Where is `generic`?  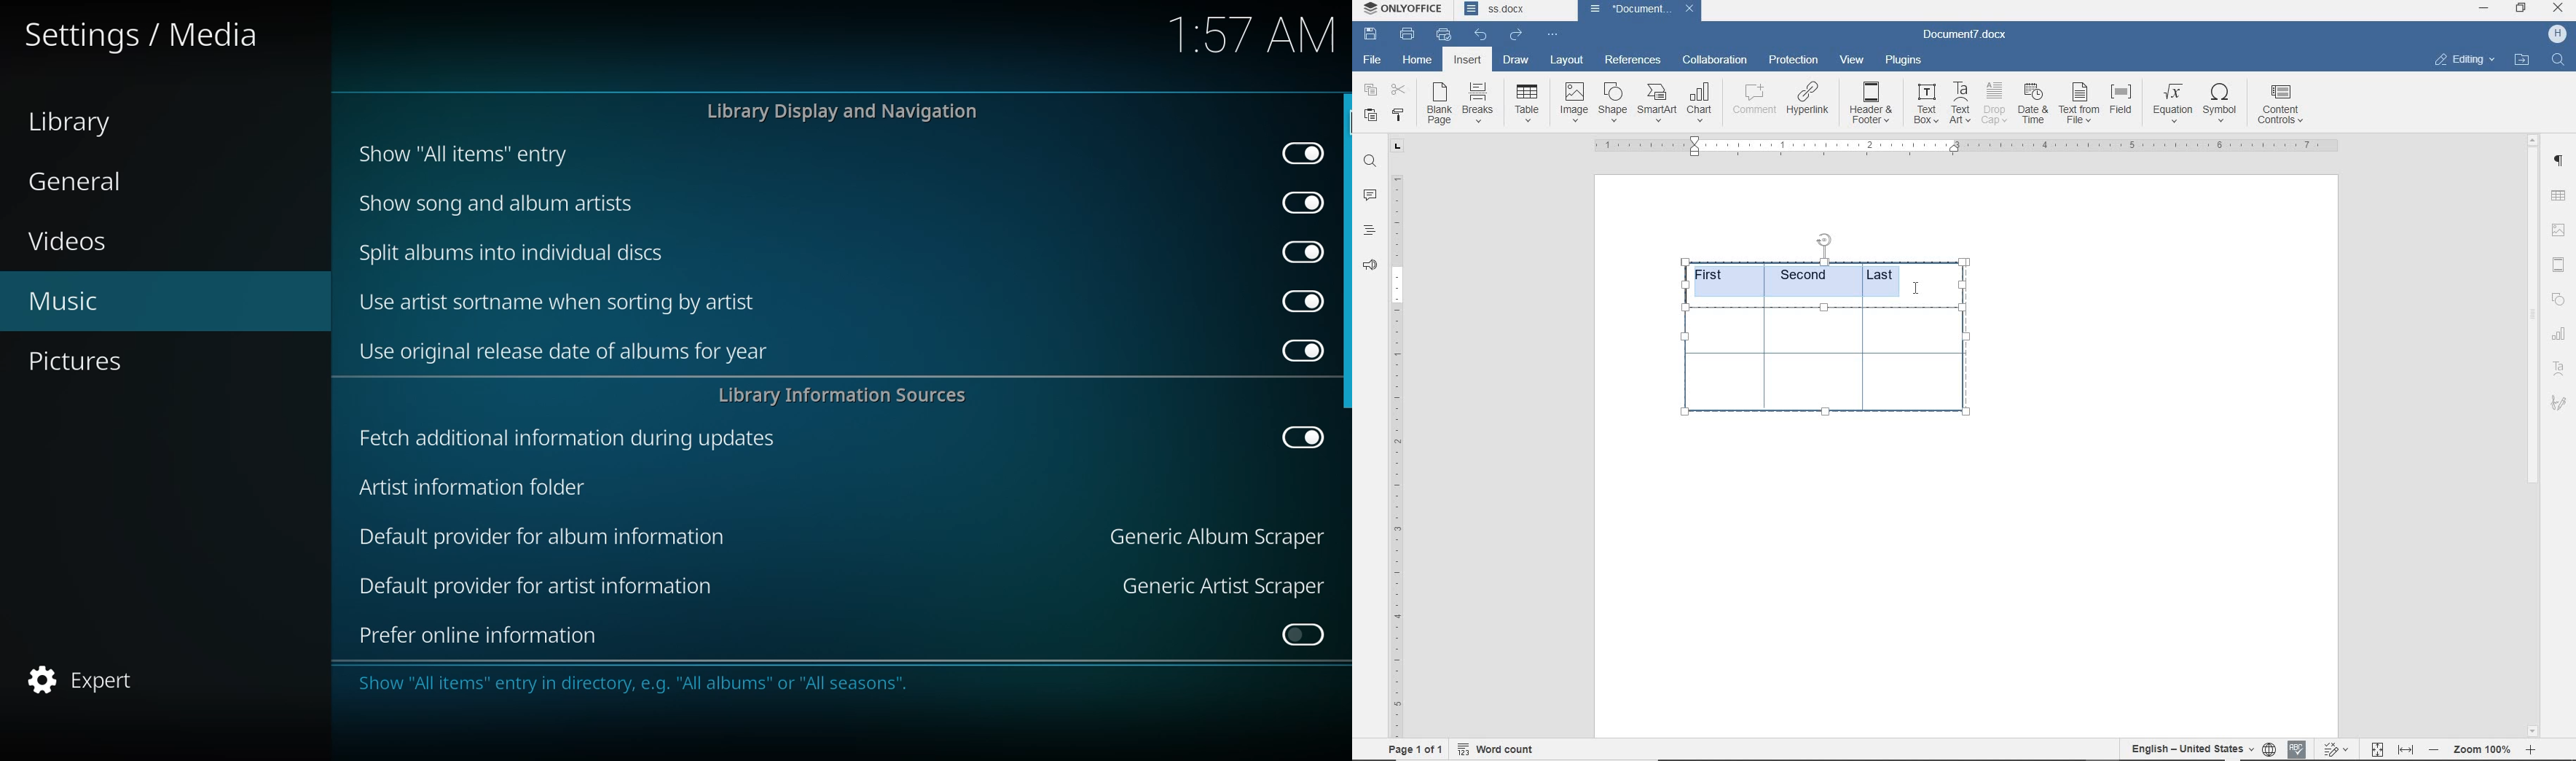
generic is located at coordinates (1220, 585).